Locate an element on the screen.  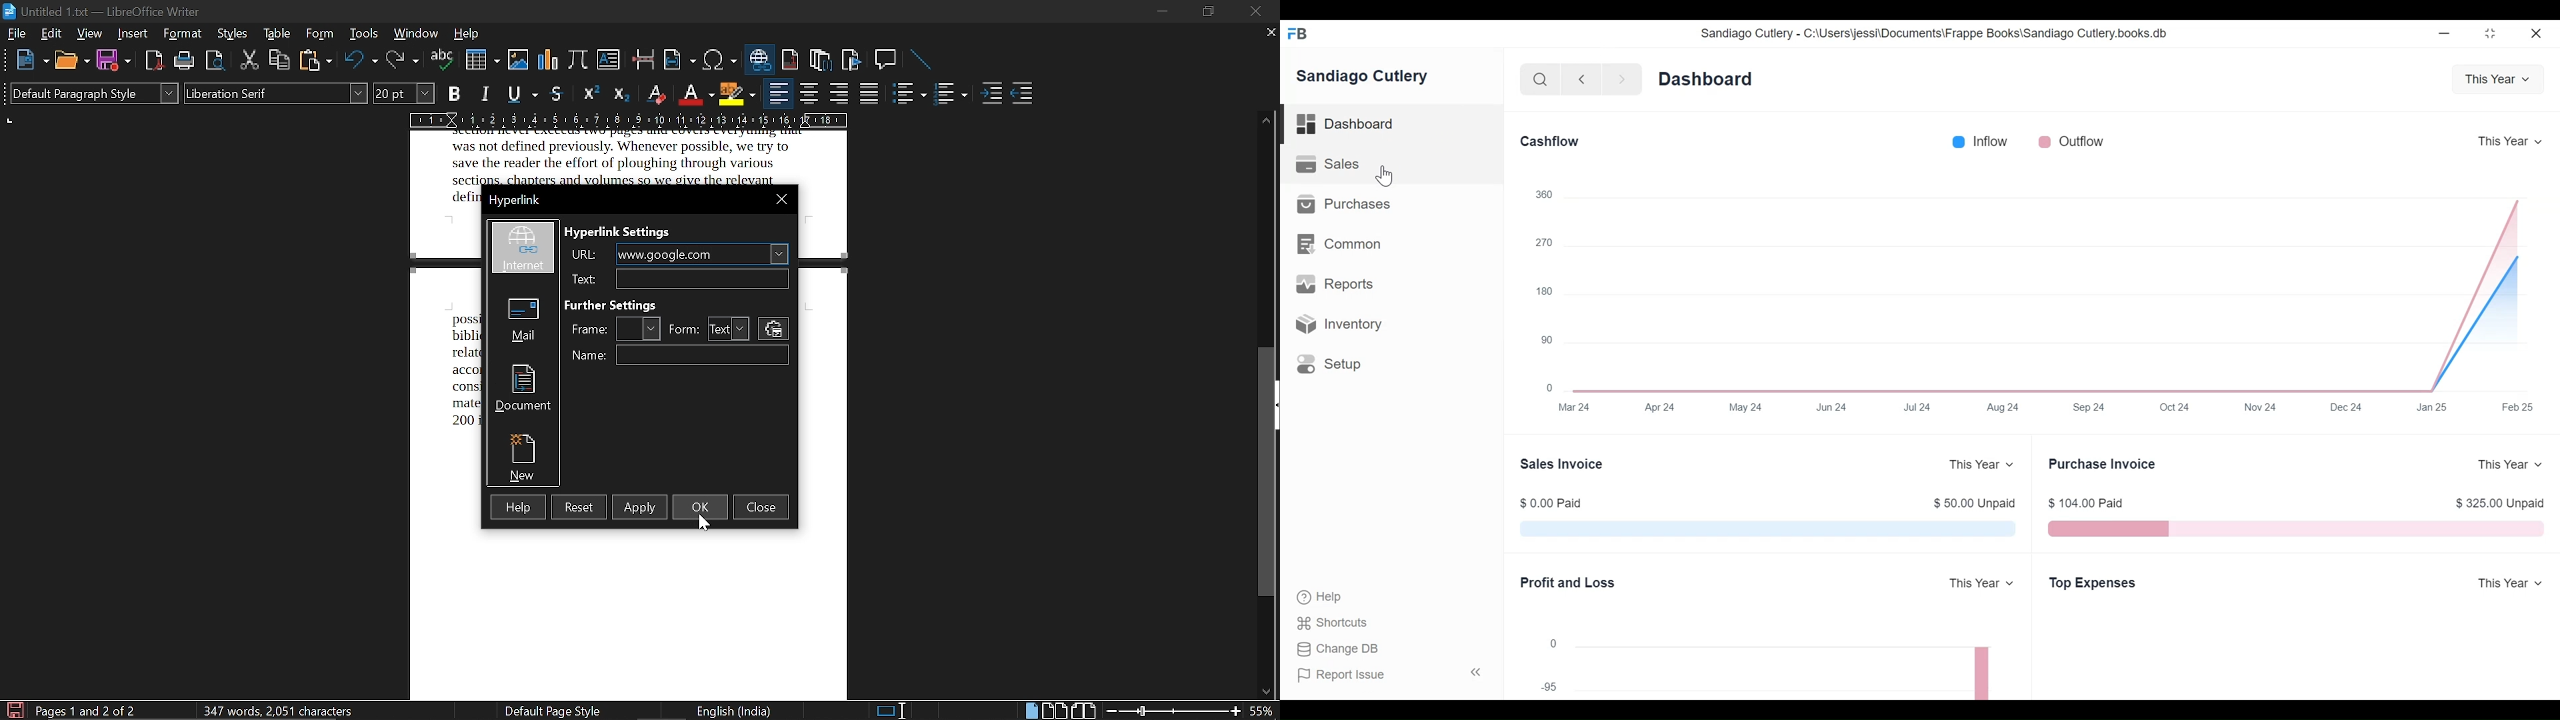
insert image is located at coordinates (518, 62).